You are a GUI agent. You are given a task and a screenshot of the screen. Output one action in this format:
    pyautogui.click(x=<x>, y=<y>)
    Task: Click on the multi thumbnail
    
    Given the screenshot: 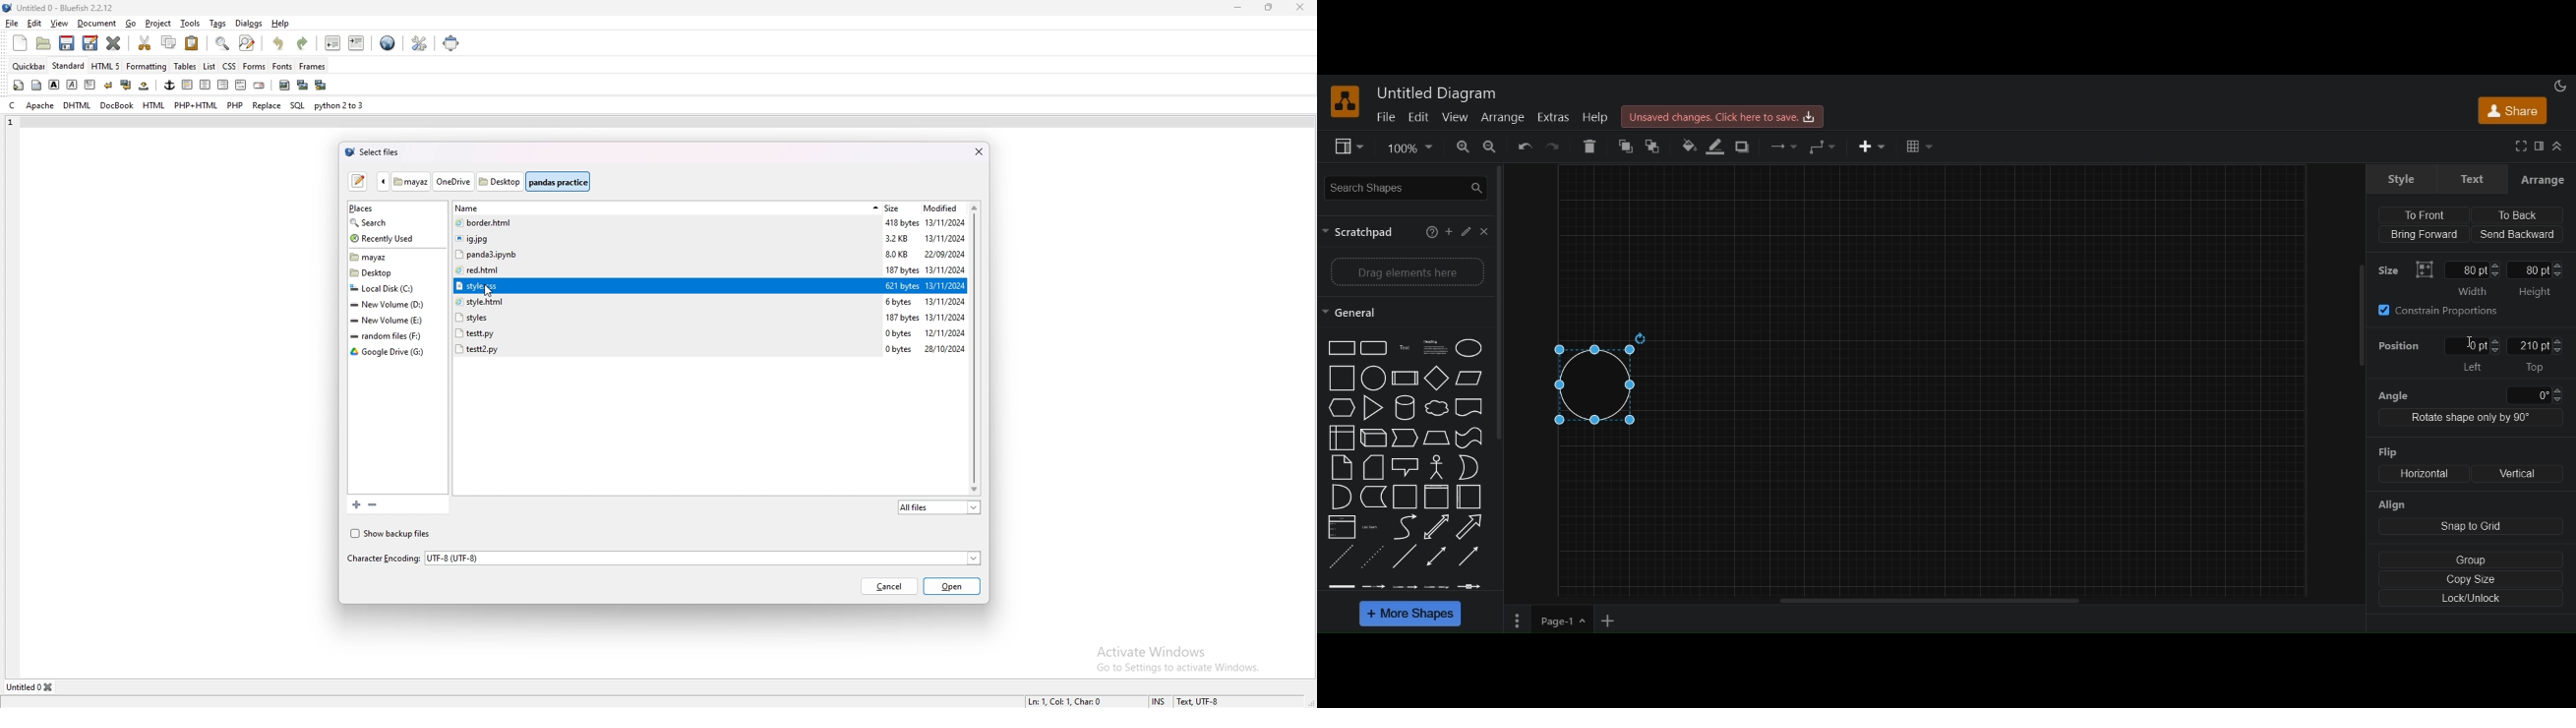 What is the action you would take?
    pyautogui.click(x=321, y=84)
    